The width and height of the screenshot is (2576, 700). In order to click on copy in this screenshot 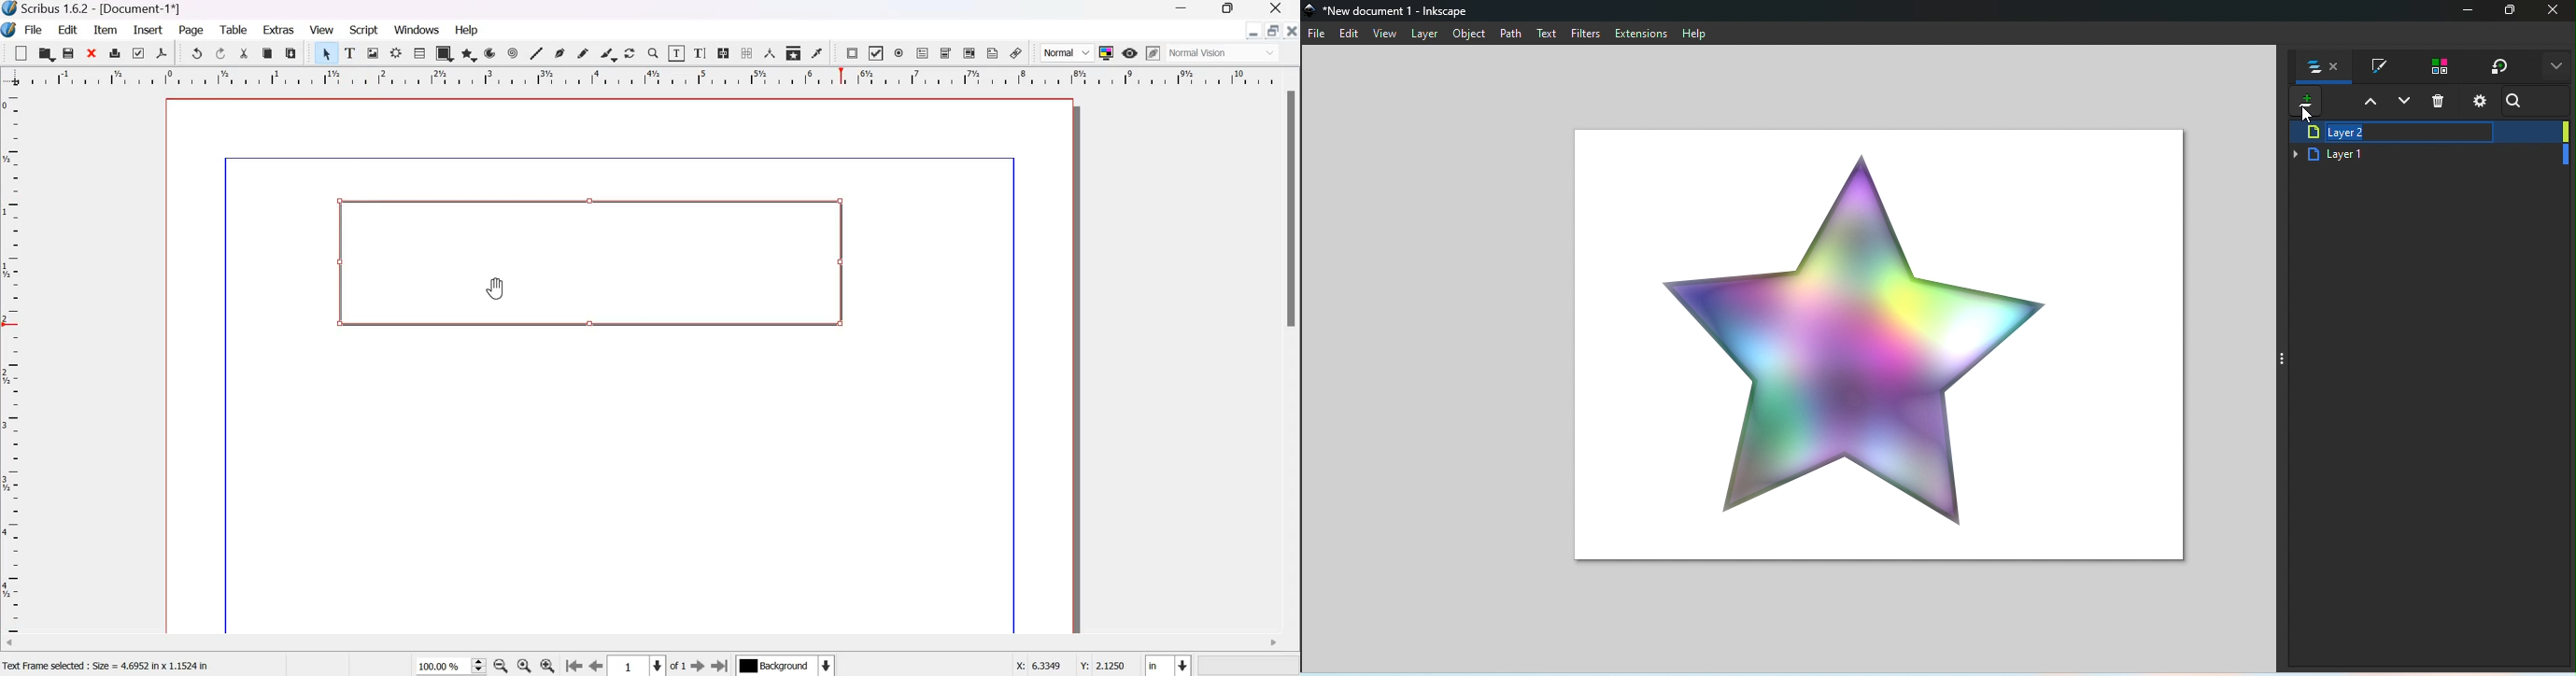, I will do `click(268, 54)`.